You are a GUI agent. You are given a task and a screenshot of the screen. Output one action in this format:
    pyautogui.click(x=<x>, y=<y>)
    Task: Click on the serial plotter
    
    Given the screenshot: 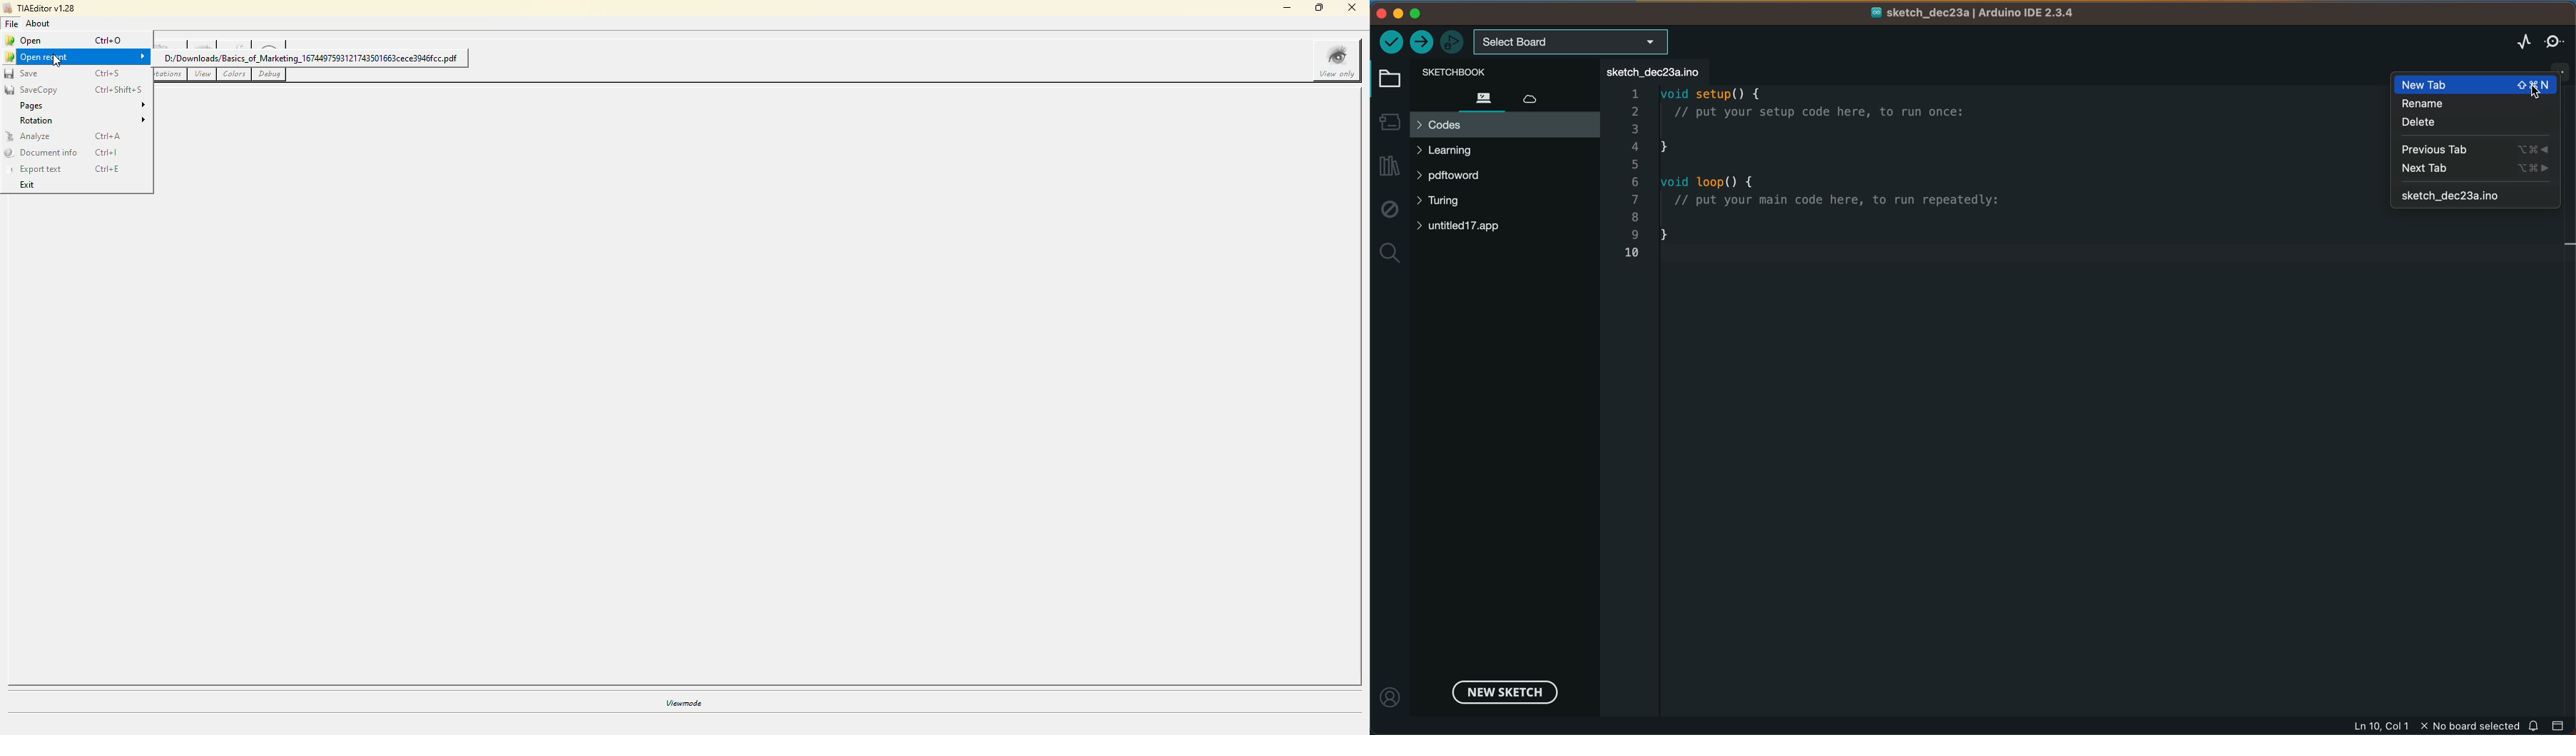 What is the action you would take?
    pyautogui.click(x=2512, y=41)
    